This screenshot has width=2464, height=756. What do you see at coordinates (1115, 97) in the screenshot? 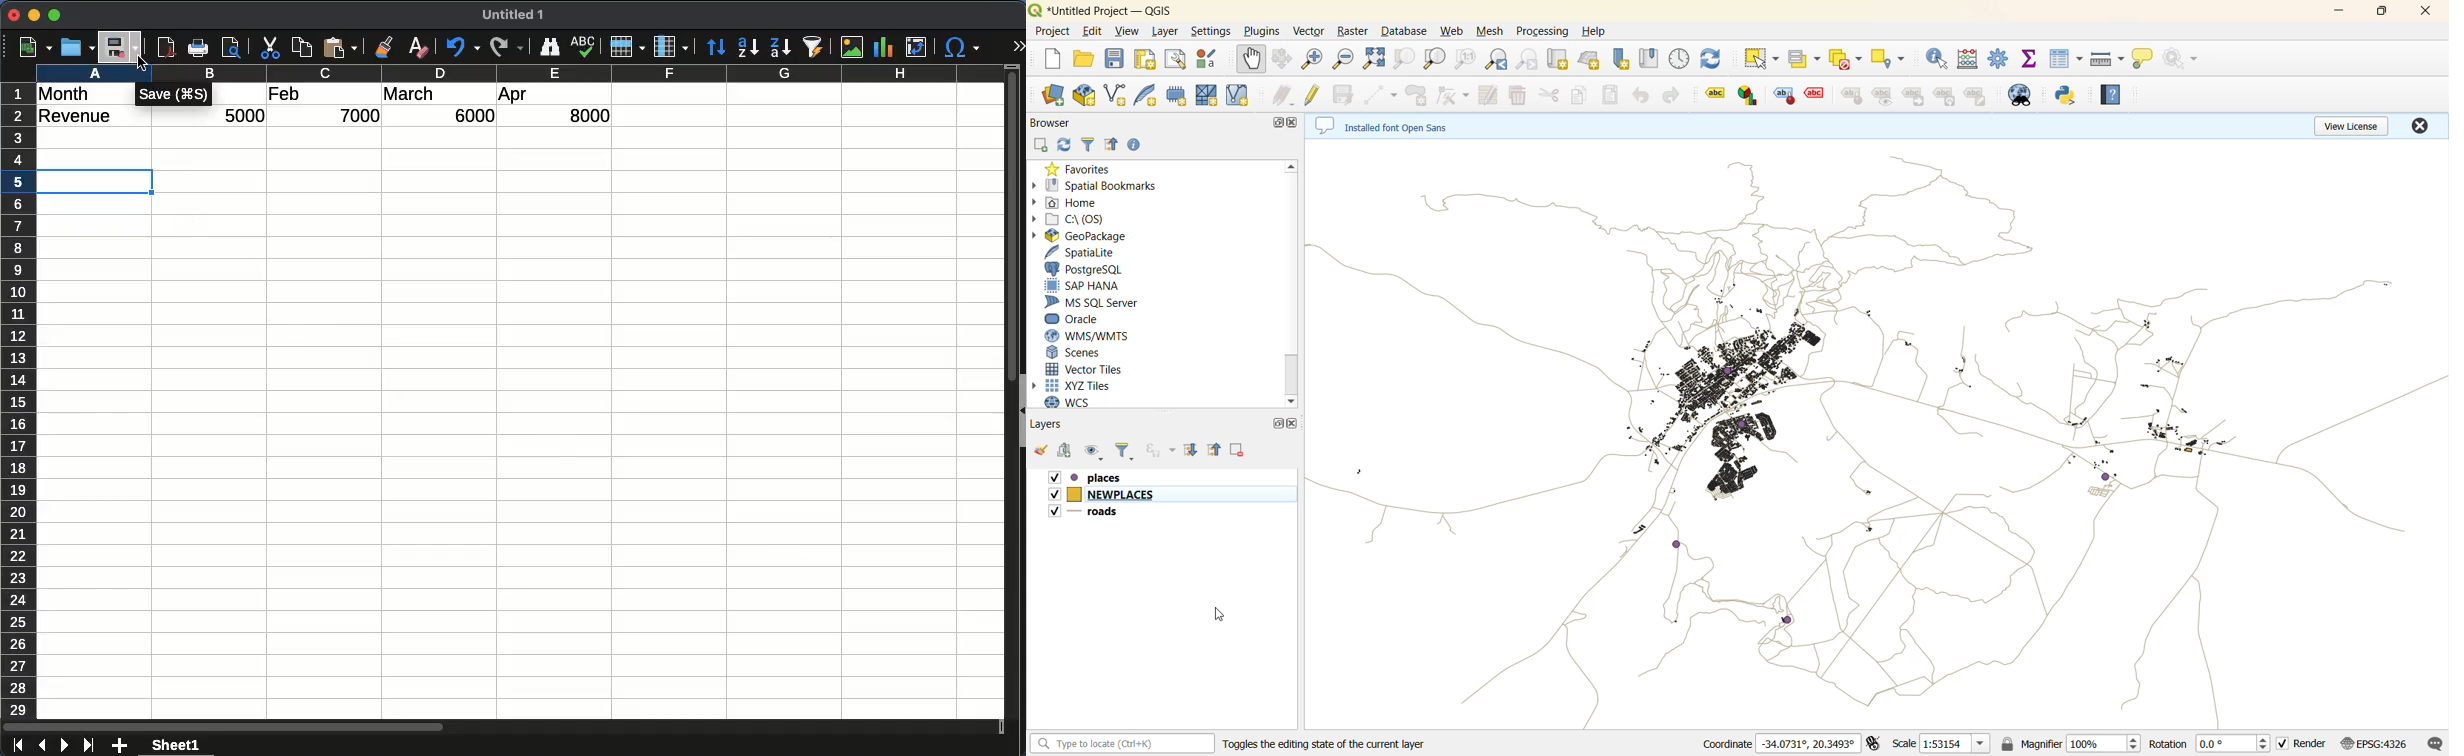
I see `new shapfile layer` at bounding box center [1115, 97].